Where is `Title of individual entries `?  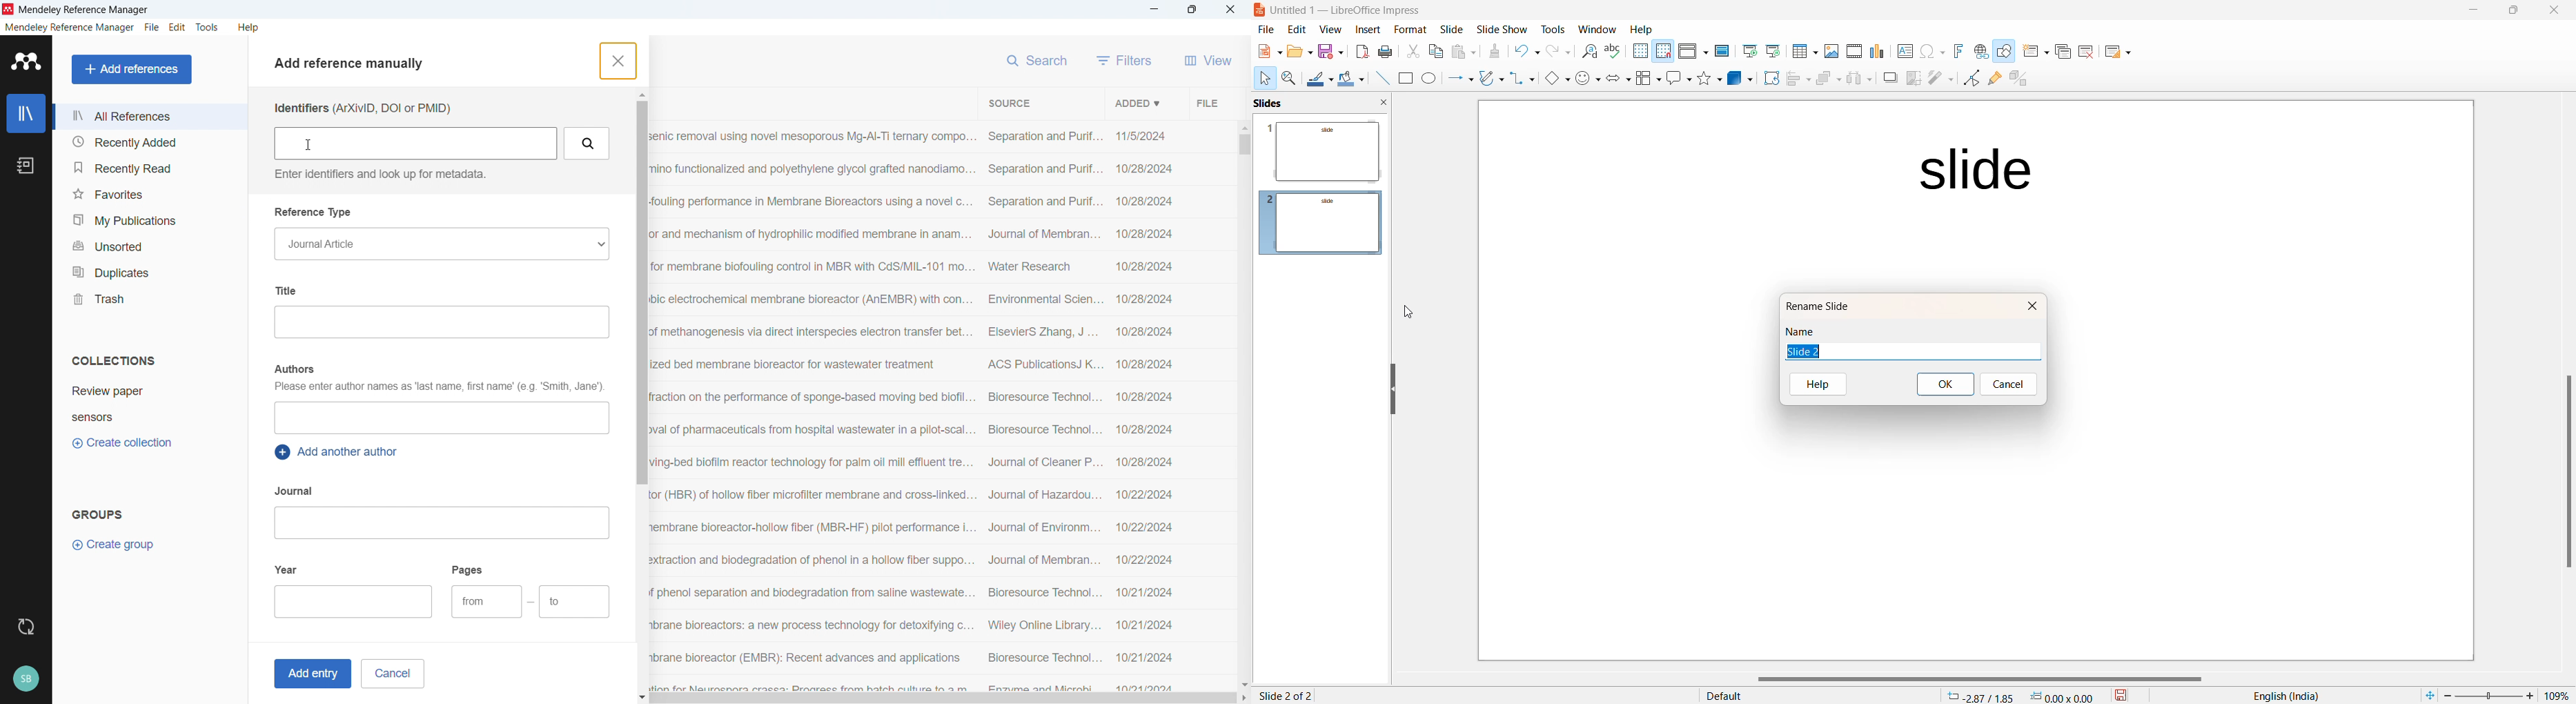
Title of individual entries  is located at coordinates (813, 408).